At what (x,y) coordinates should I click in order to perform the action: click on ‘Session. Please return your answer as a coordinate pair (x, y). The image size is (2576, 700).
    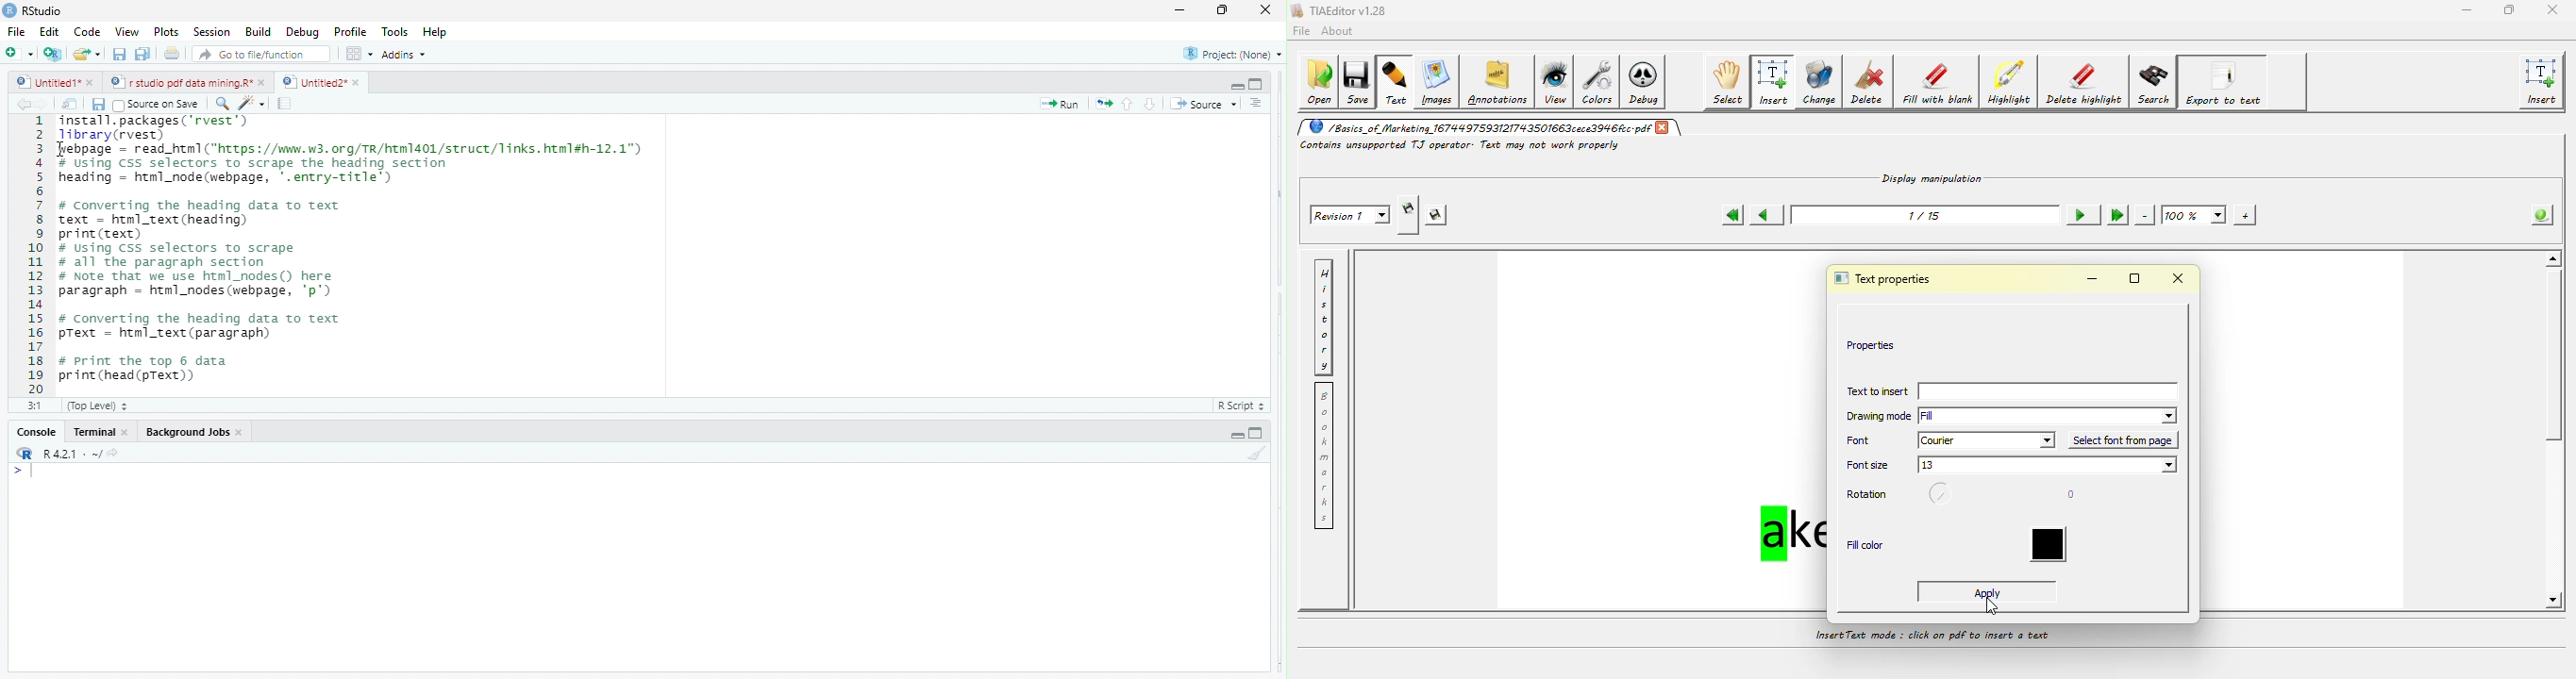
    Looking at the image, I should click on (210, 32).